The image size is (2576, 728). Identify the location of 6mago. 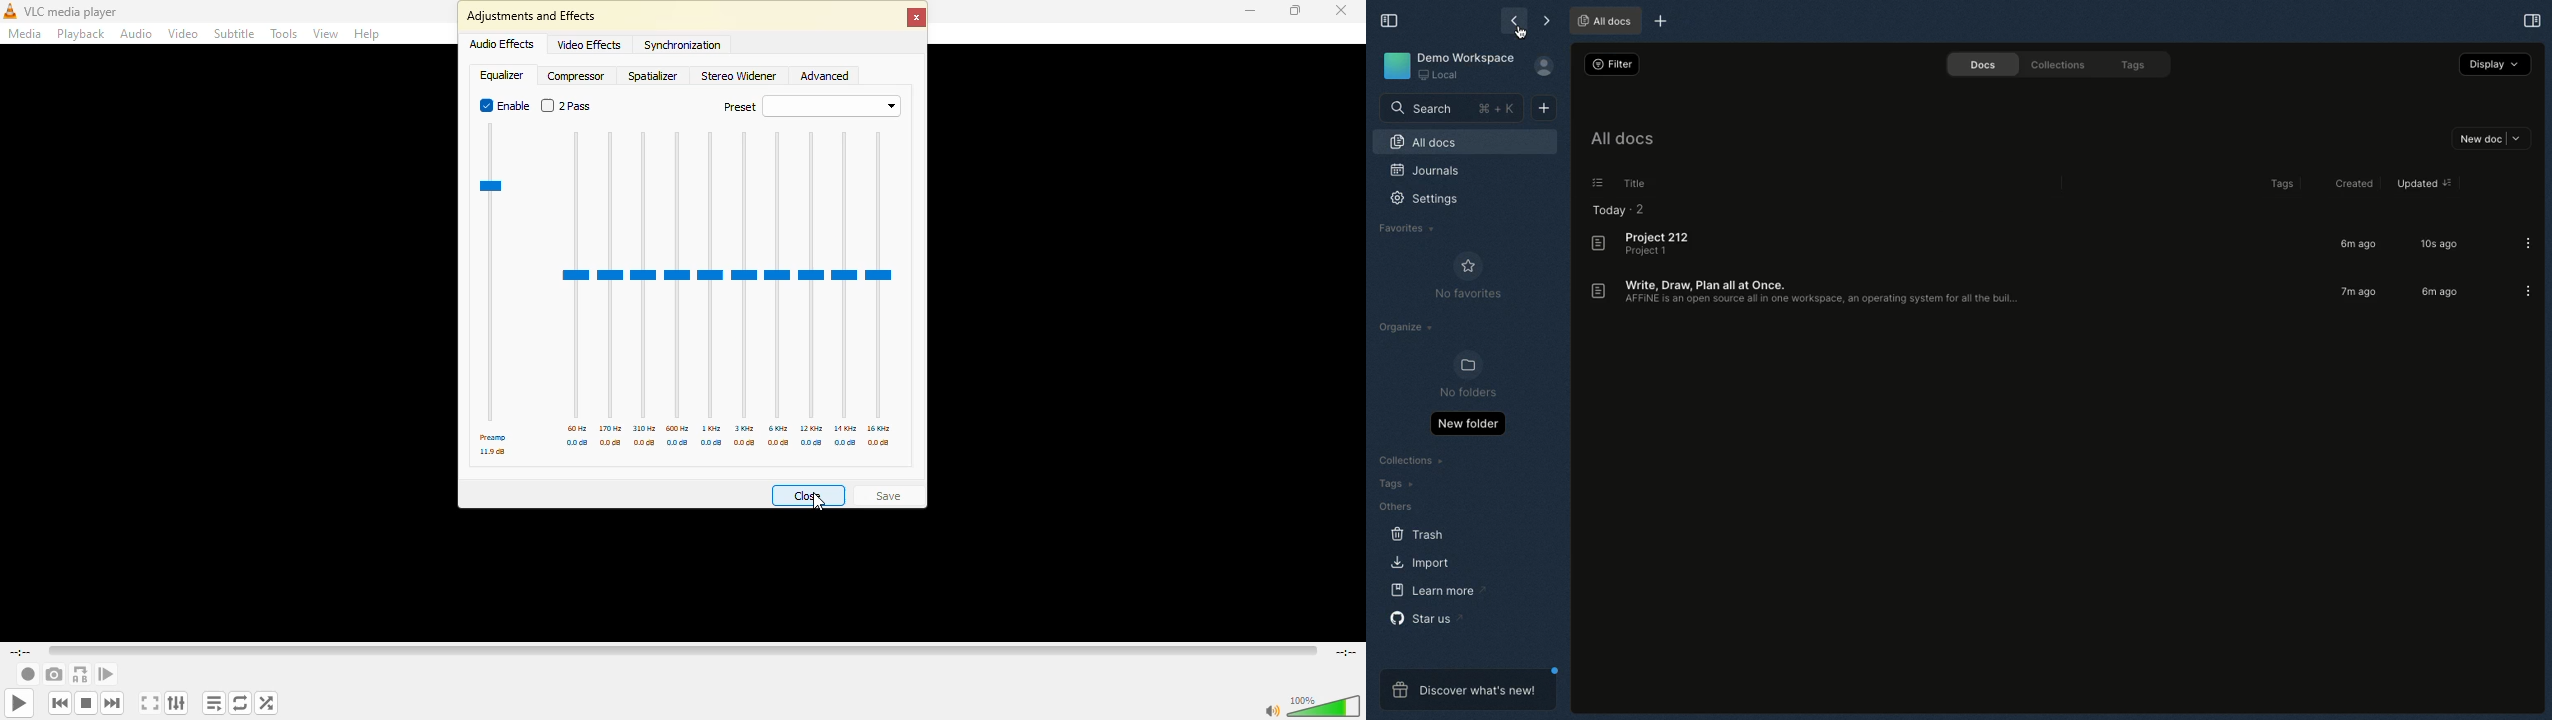
(2354, 241).